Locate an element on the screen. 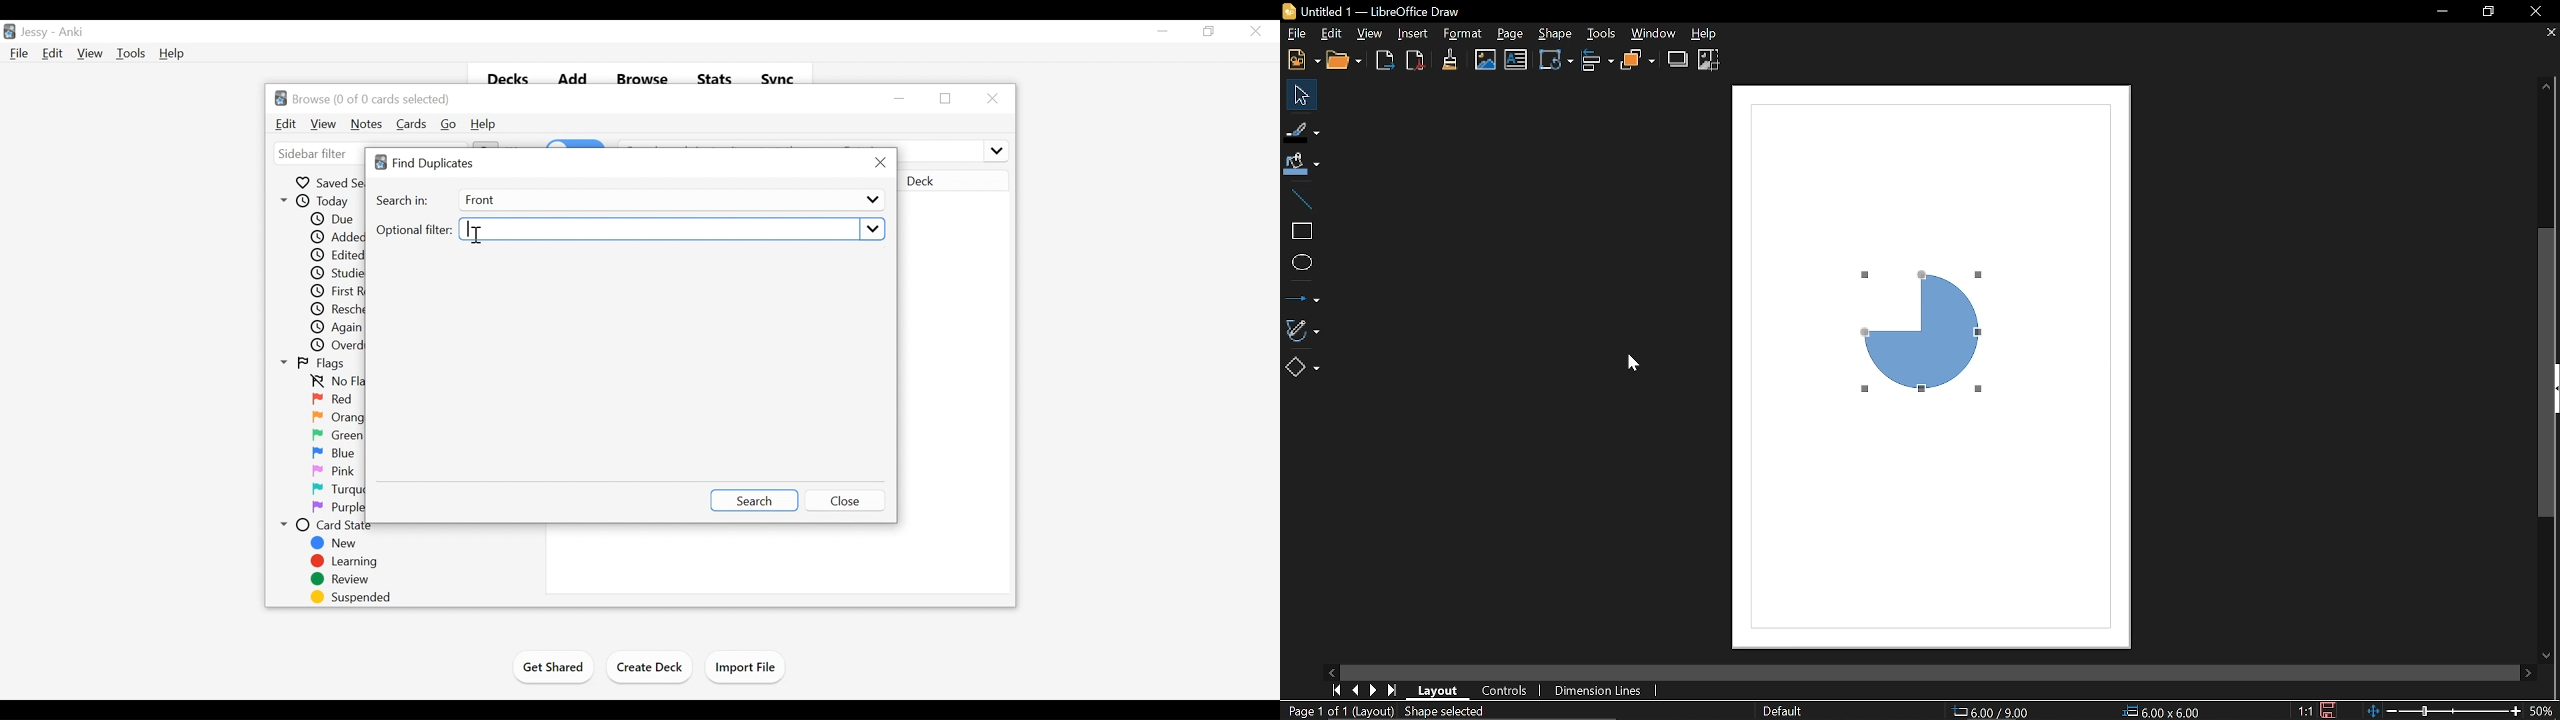 The image size is (2576, 728). Insert text is located at coordinates (1515, 60).